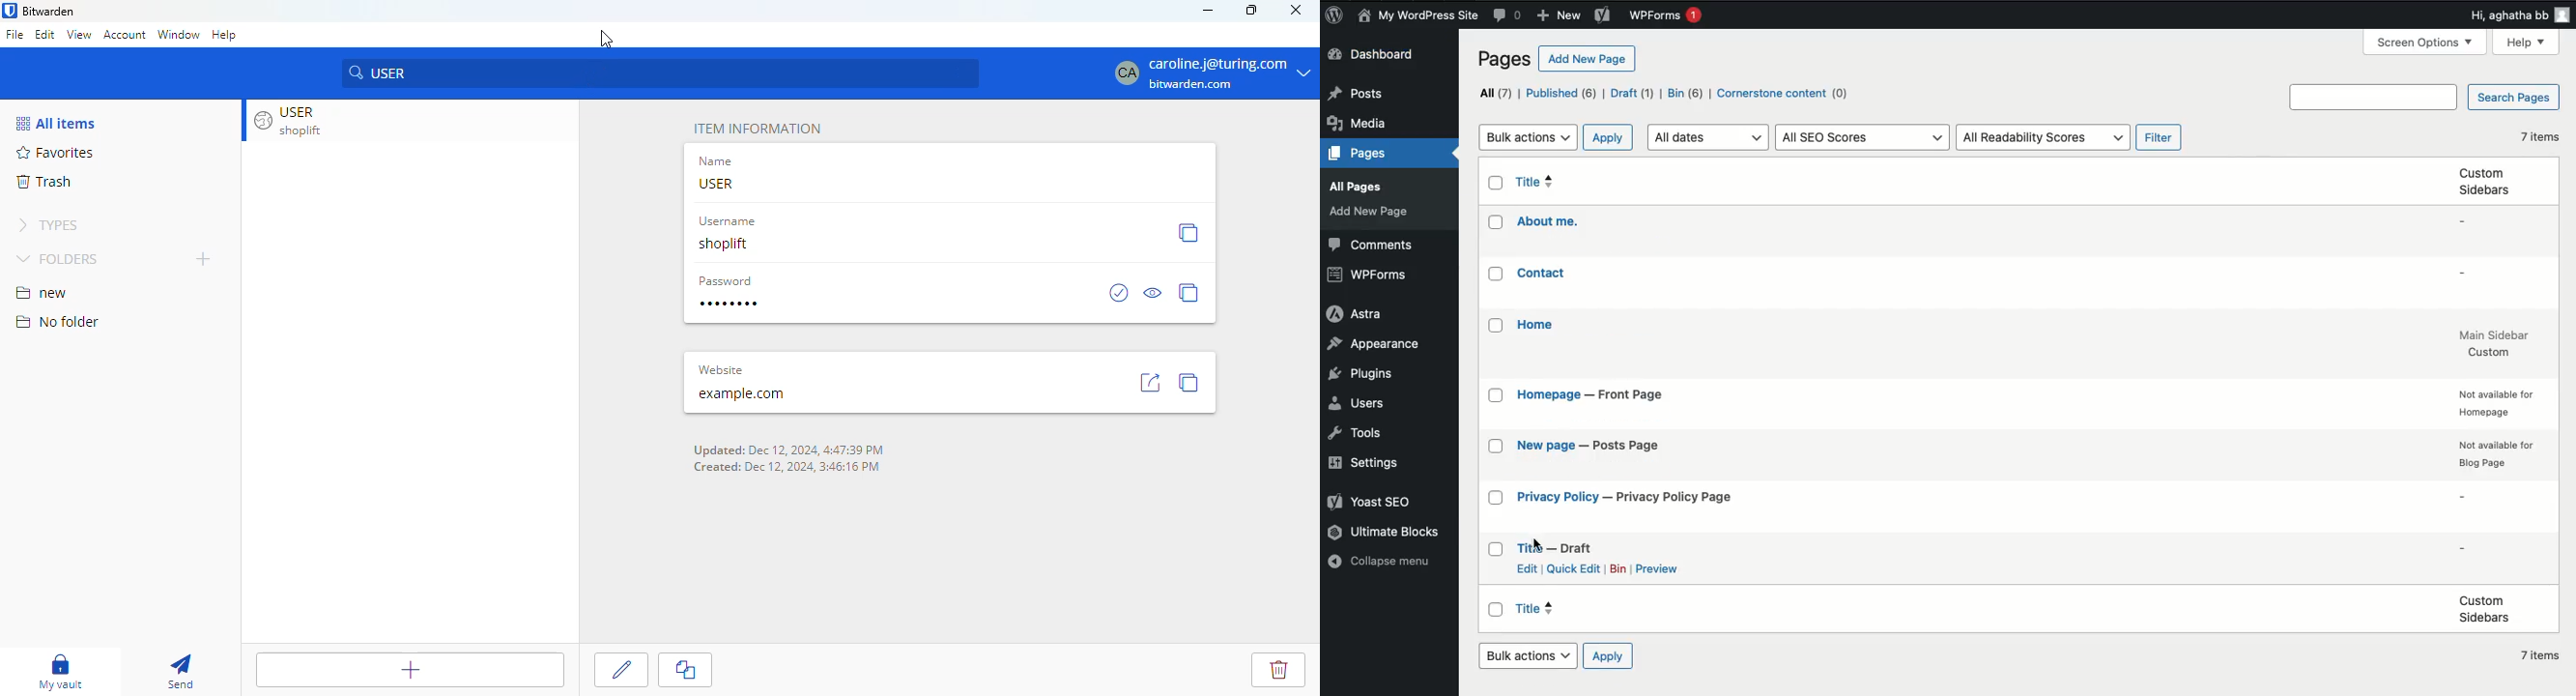 This screenshot has height=700, width=2576. Describe the element at coordinates (54, 153) in the screenshot. I see `Favorites` at that location.